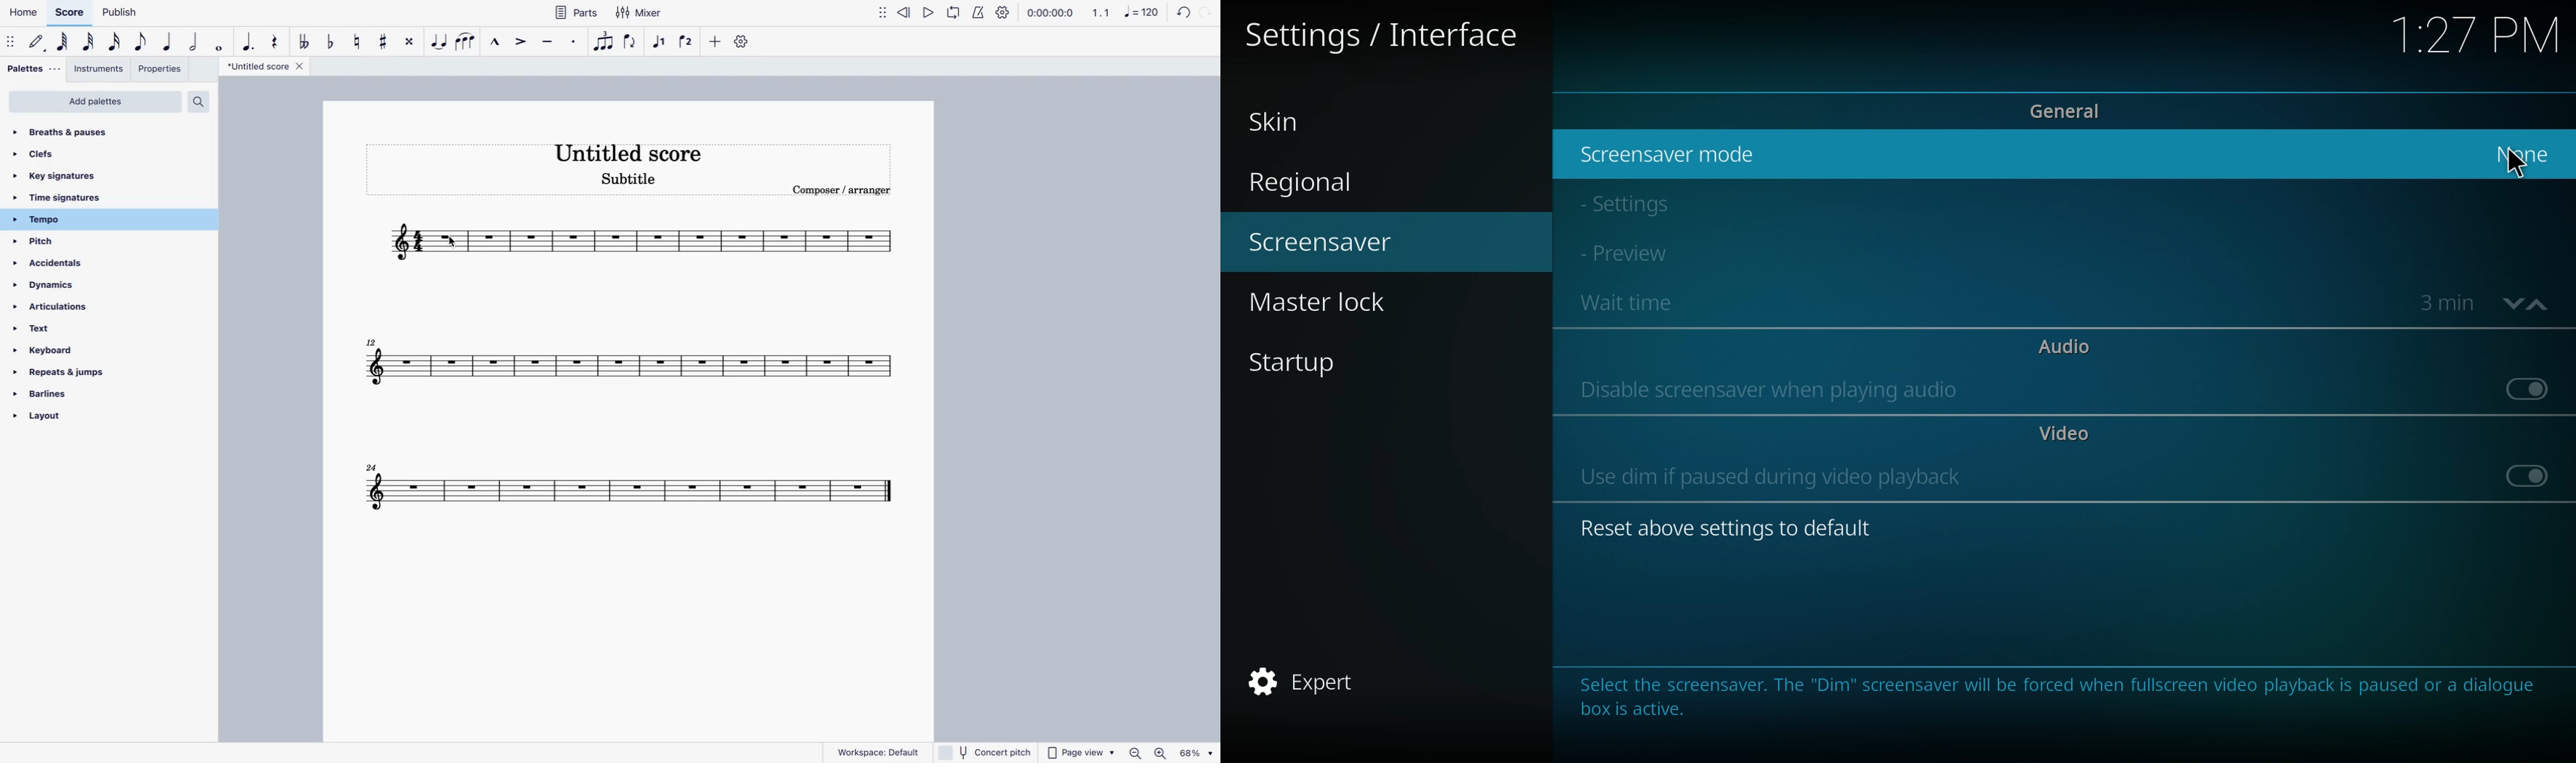 This screenshot has height=784, width=2576. Describe the element at coordinates (2528, 474) in the screenshot. I see `off` at that location.